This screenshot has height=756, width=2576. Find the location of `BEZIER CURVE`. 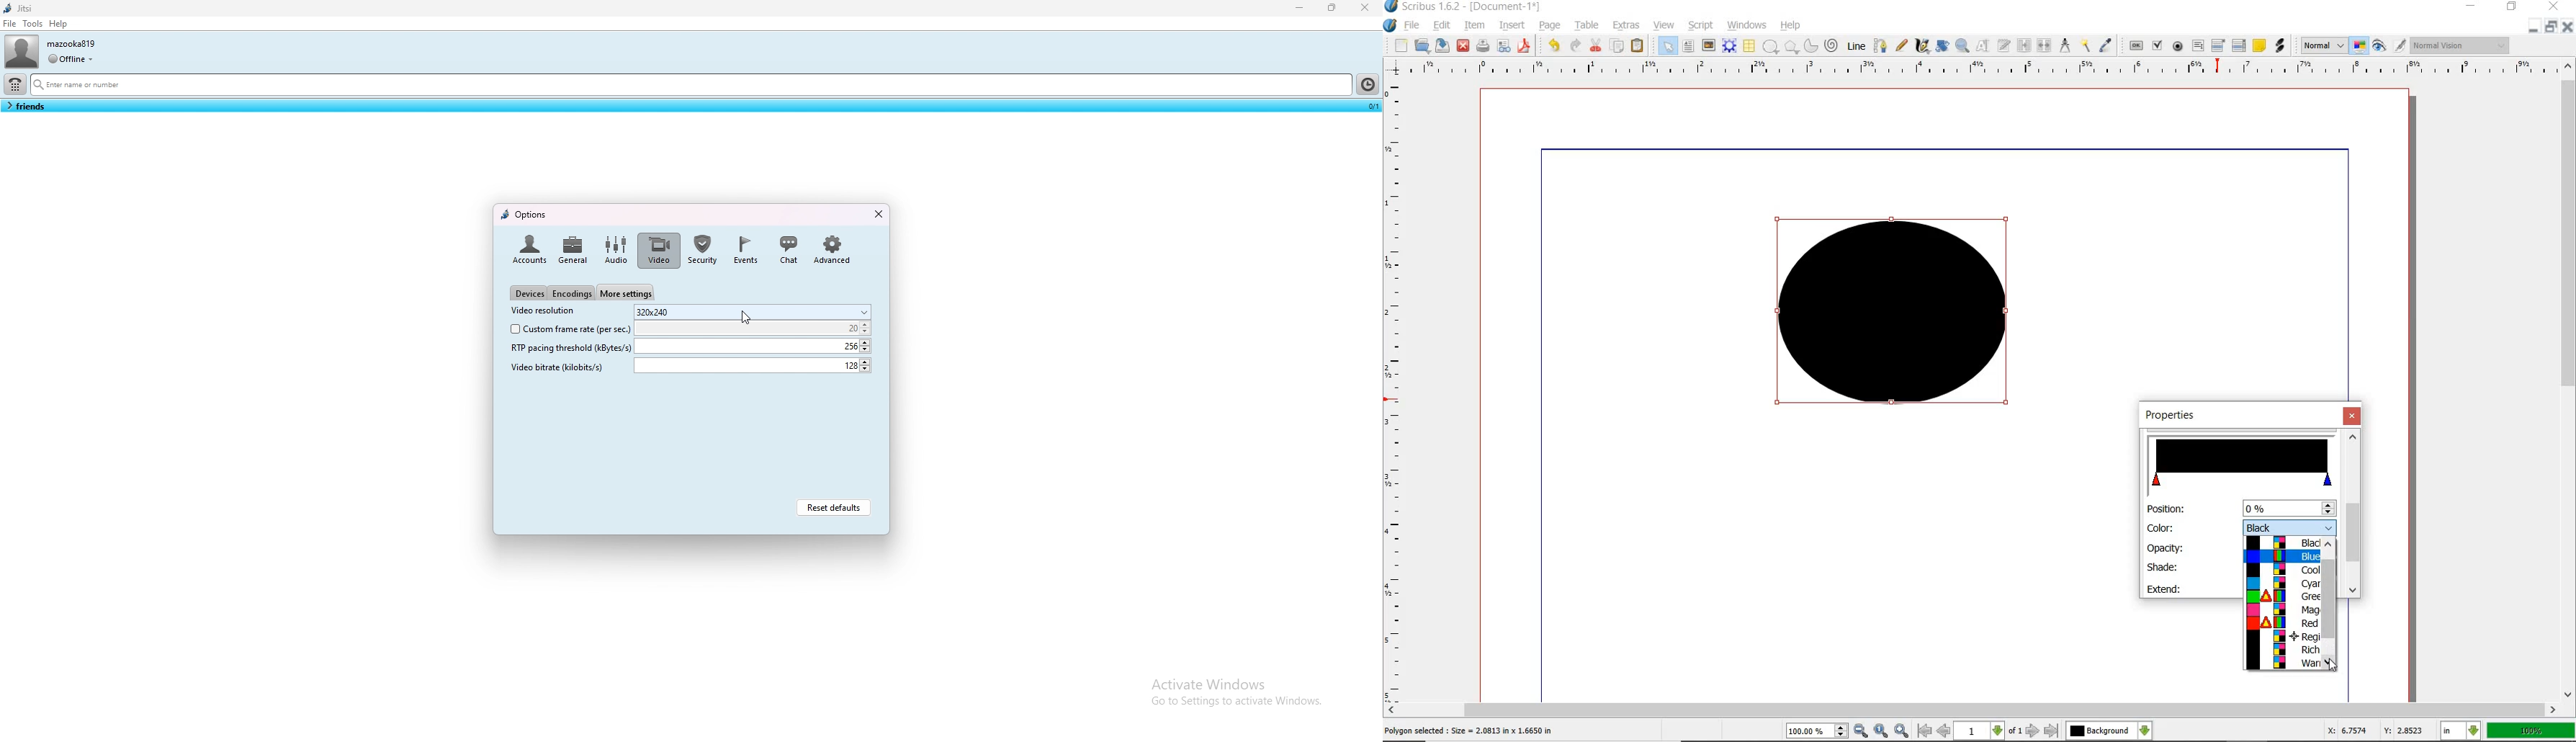

BEZIER CURVE is located at coordinates (1881, 45).